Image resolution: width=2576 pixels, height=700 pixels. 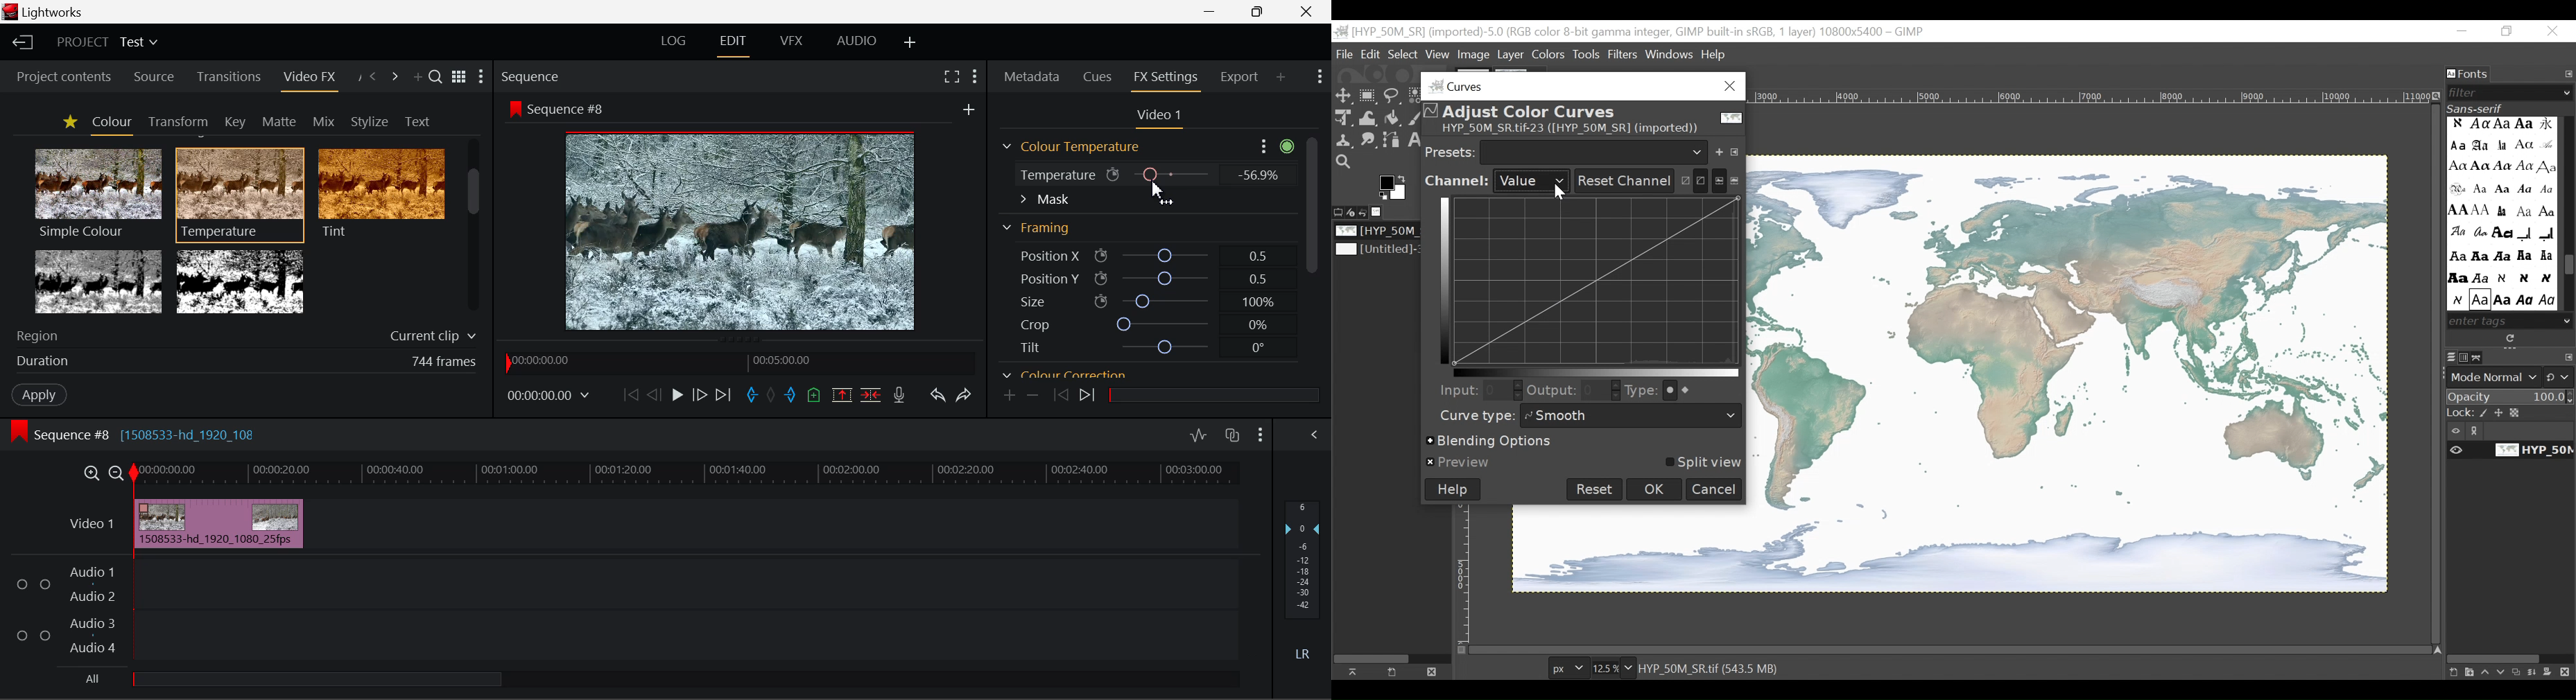 I want to click on 0.5, so click(x=1259, y=256).